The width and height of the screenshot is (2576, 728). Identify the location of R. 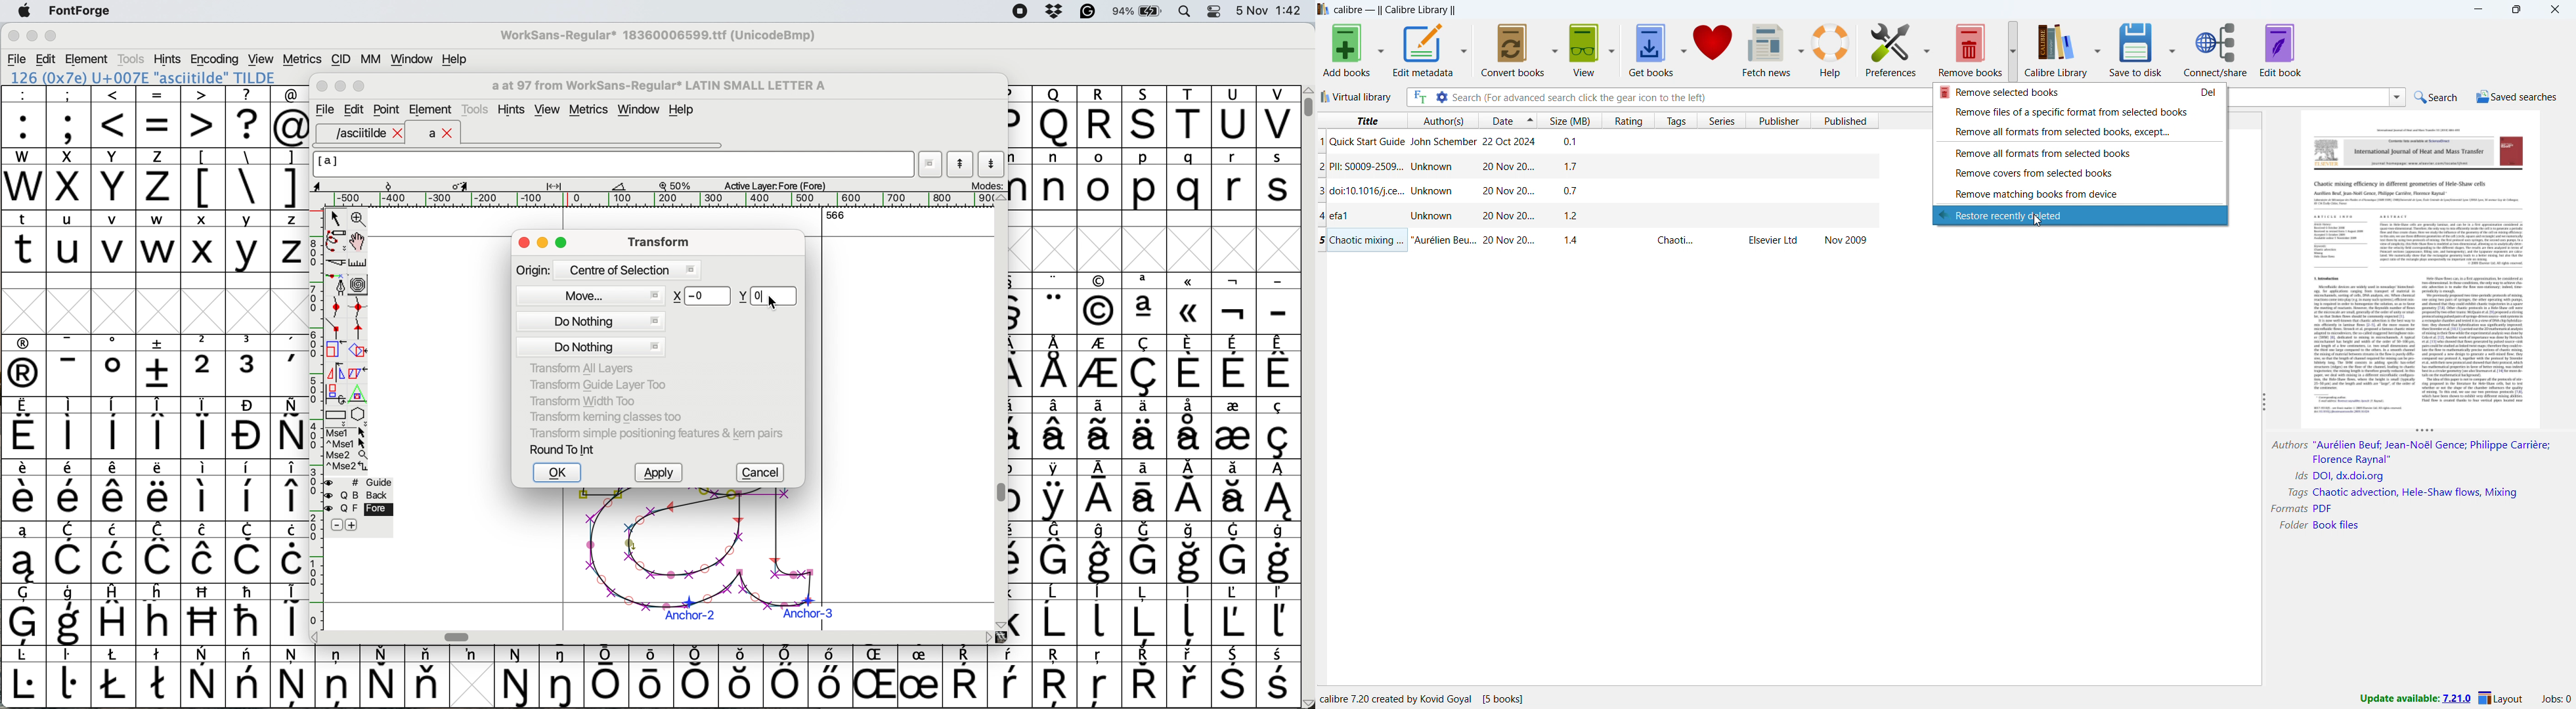
(1100, 117).